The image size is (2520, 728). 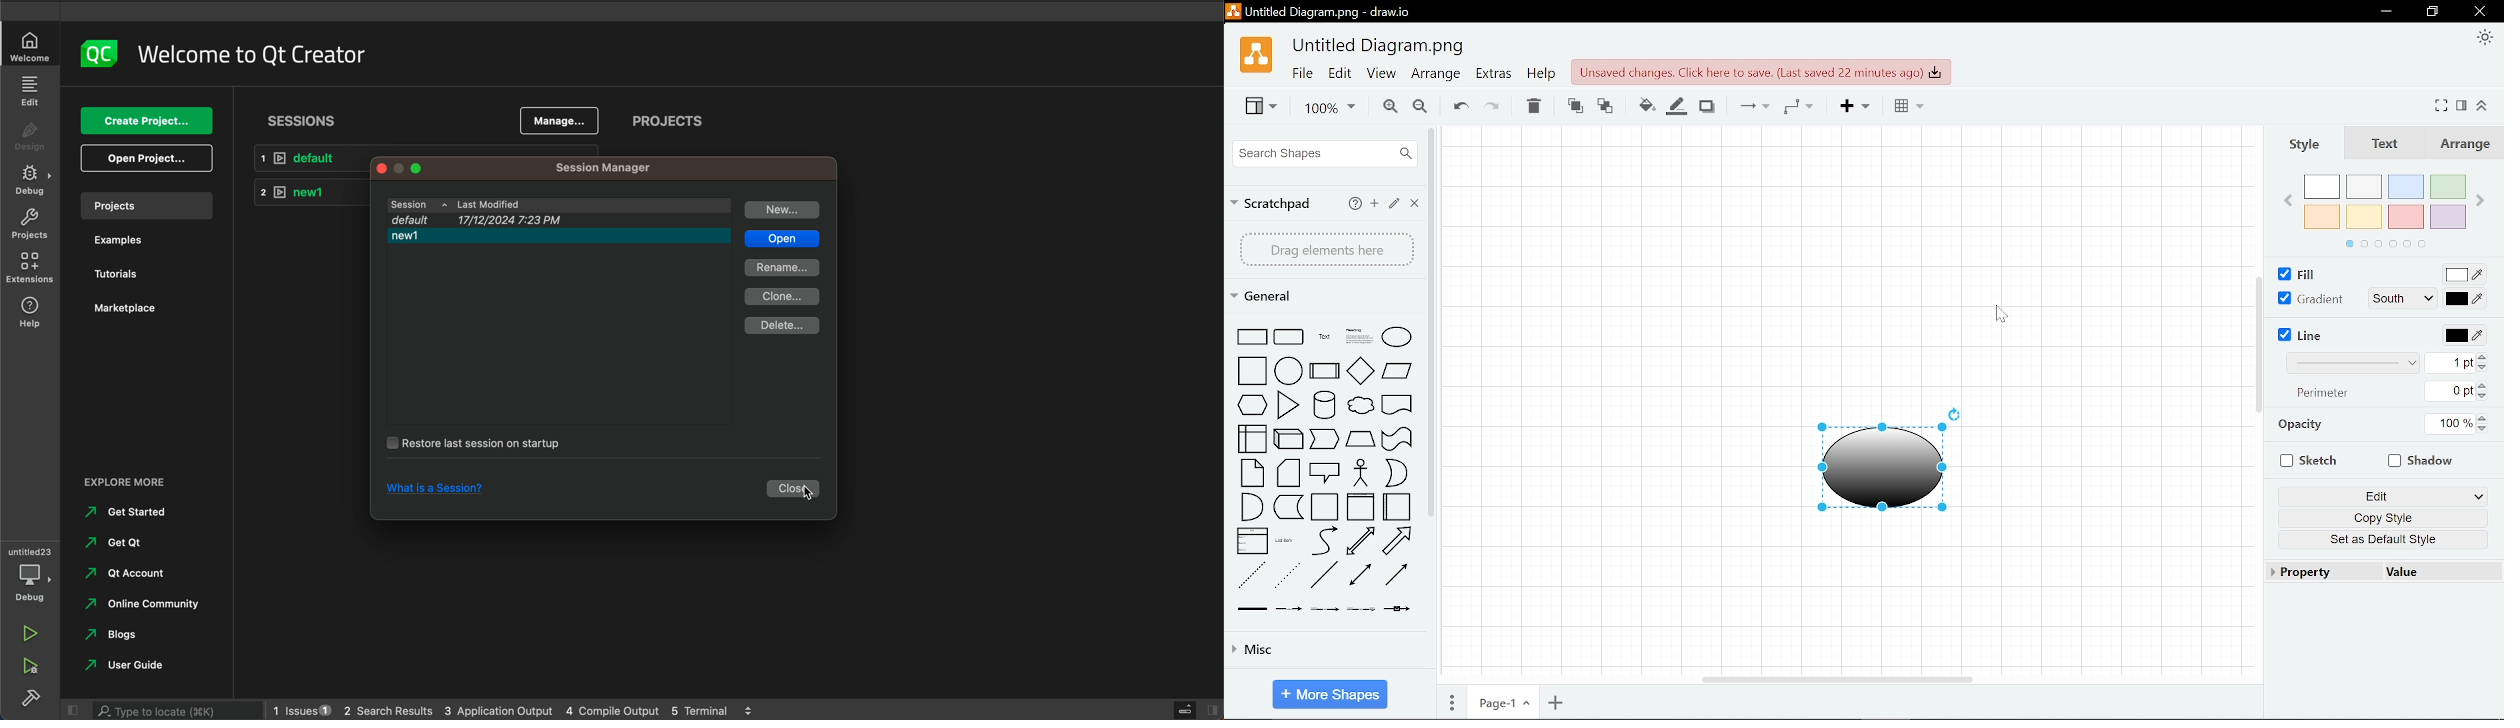 What do you see at coordinates (150, 159) in the screenshot?
I see `open` at bounding box center [150, 159].